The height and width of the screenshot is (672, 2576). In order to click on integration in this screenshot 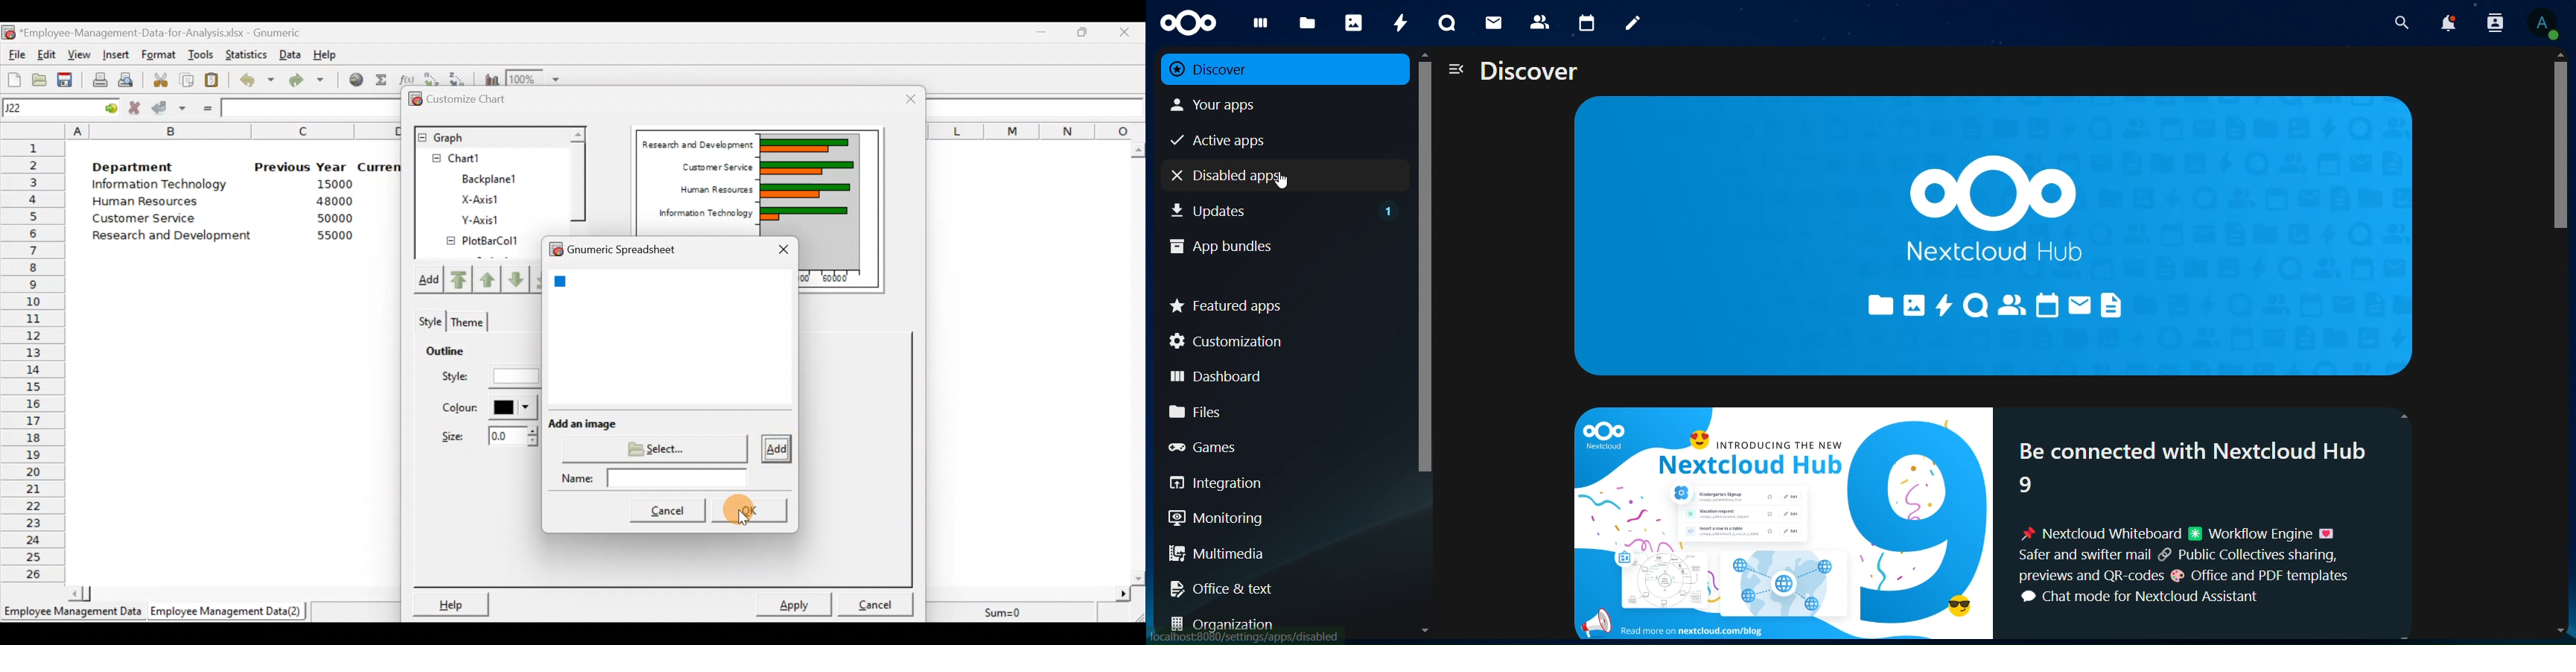, I will do `click(1274, 483)`.